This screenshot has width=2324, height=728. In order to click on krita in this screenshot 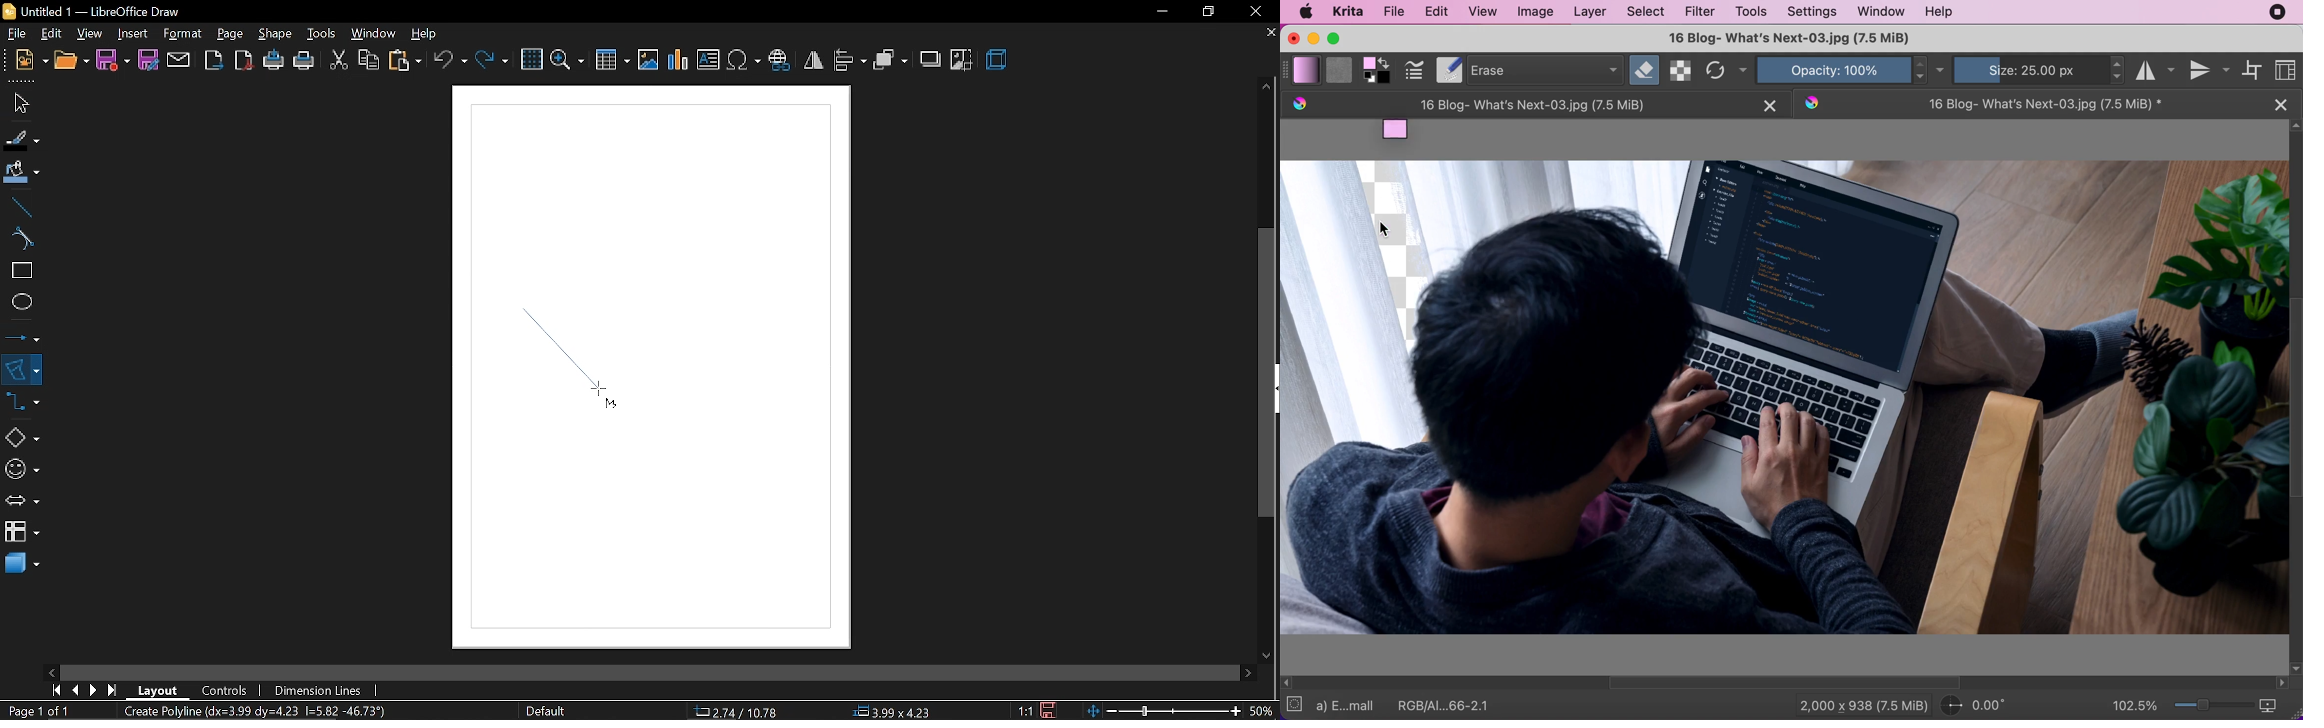, I will do `click(1350, 10)`.